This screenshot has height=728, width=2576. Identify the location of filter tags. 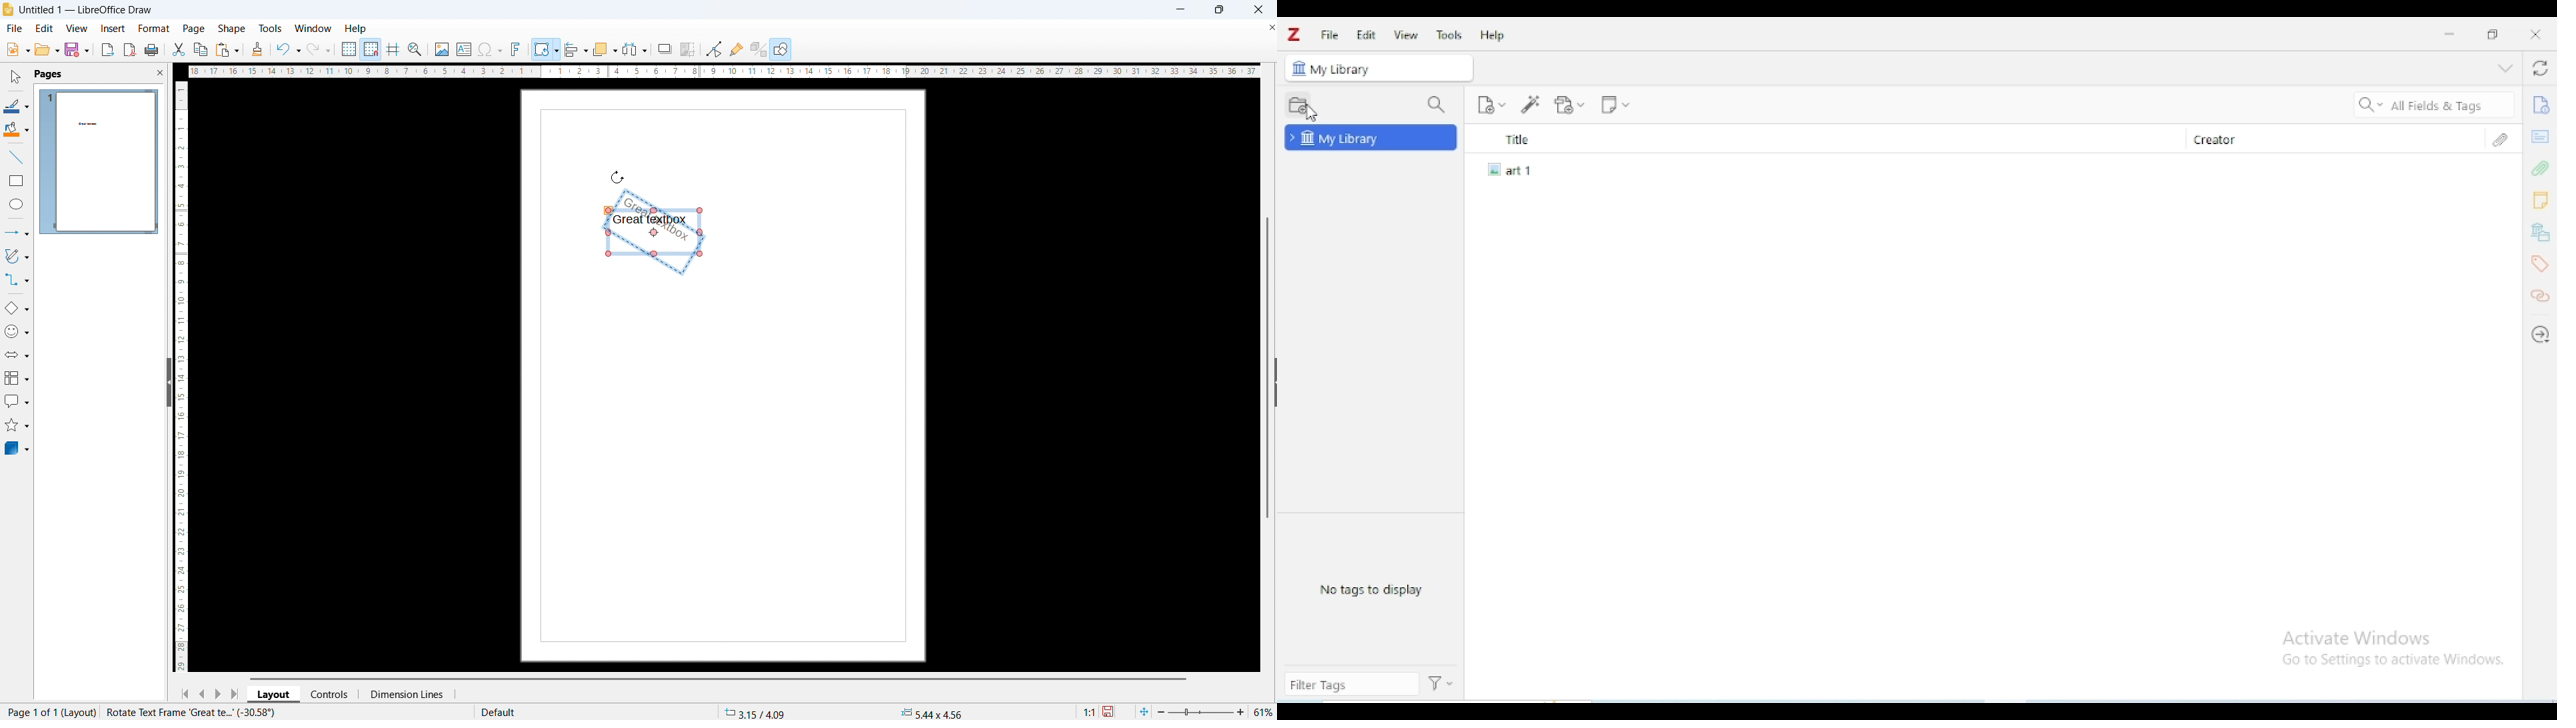
(1351, 685).